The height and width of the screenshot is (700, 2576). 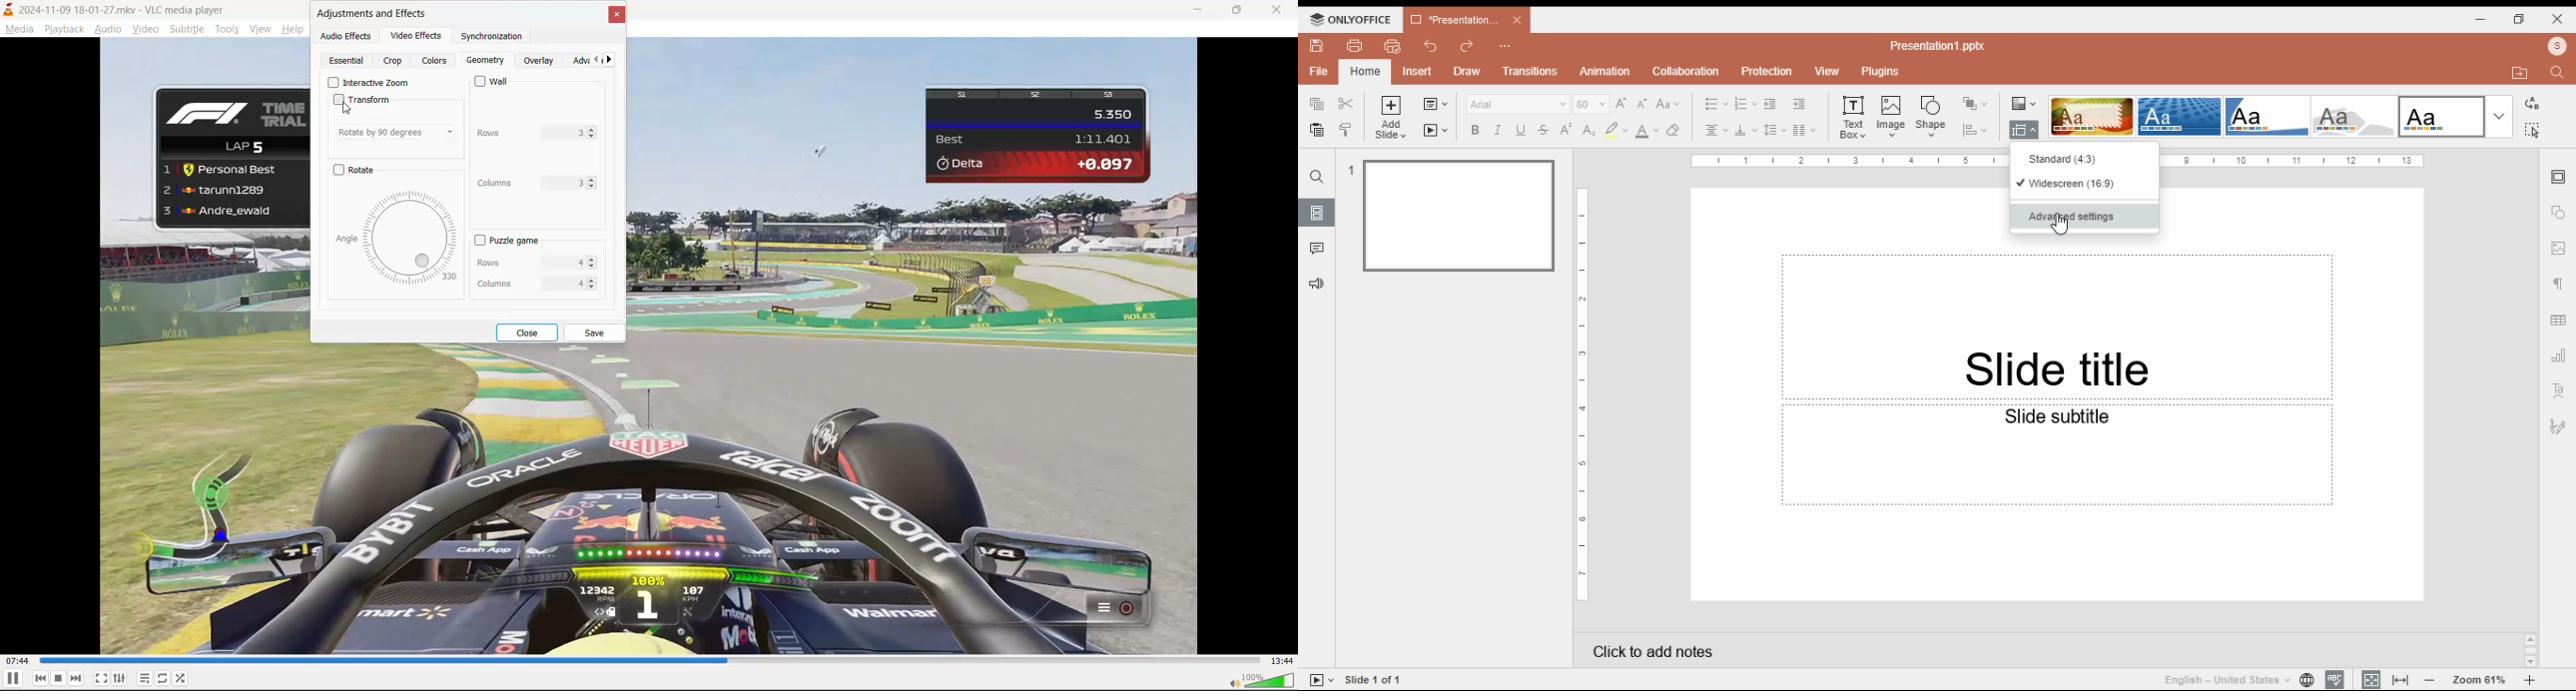 What do you see at coordinates (1319, 71) in the screenshot?
I see `file` at bounding box center [1319, 71].